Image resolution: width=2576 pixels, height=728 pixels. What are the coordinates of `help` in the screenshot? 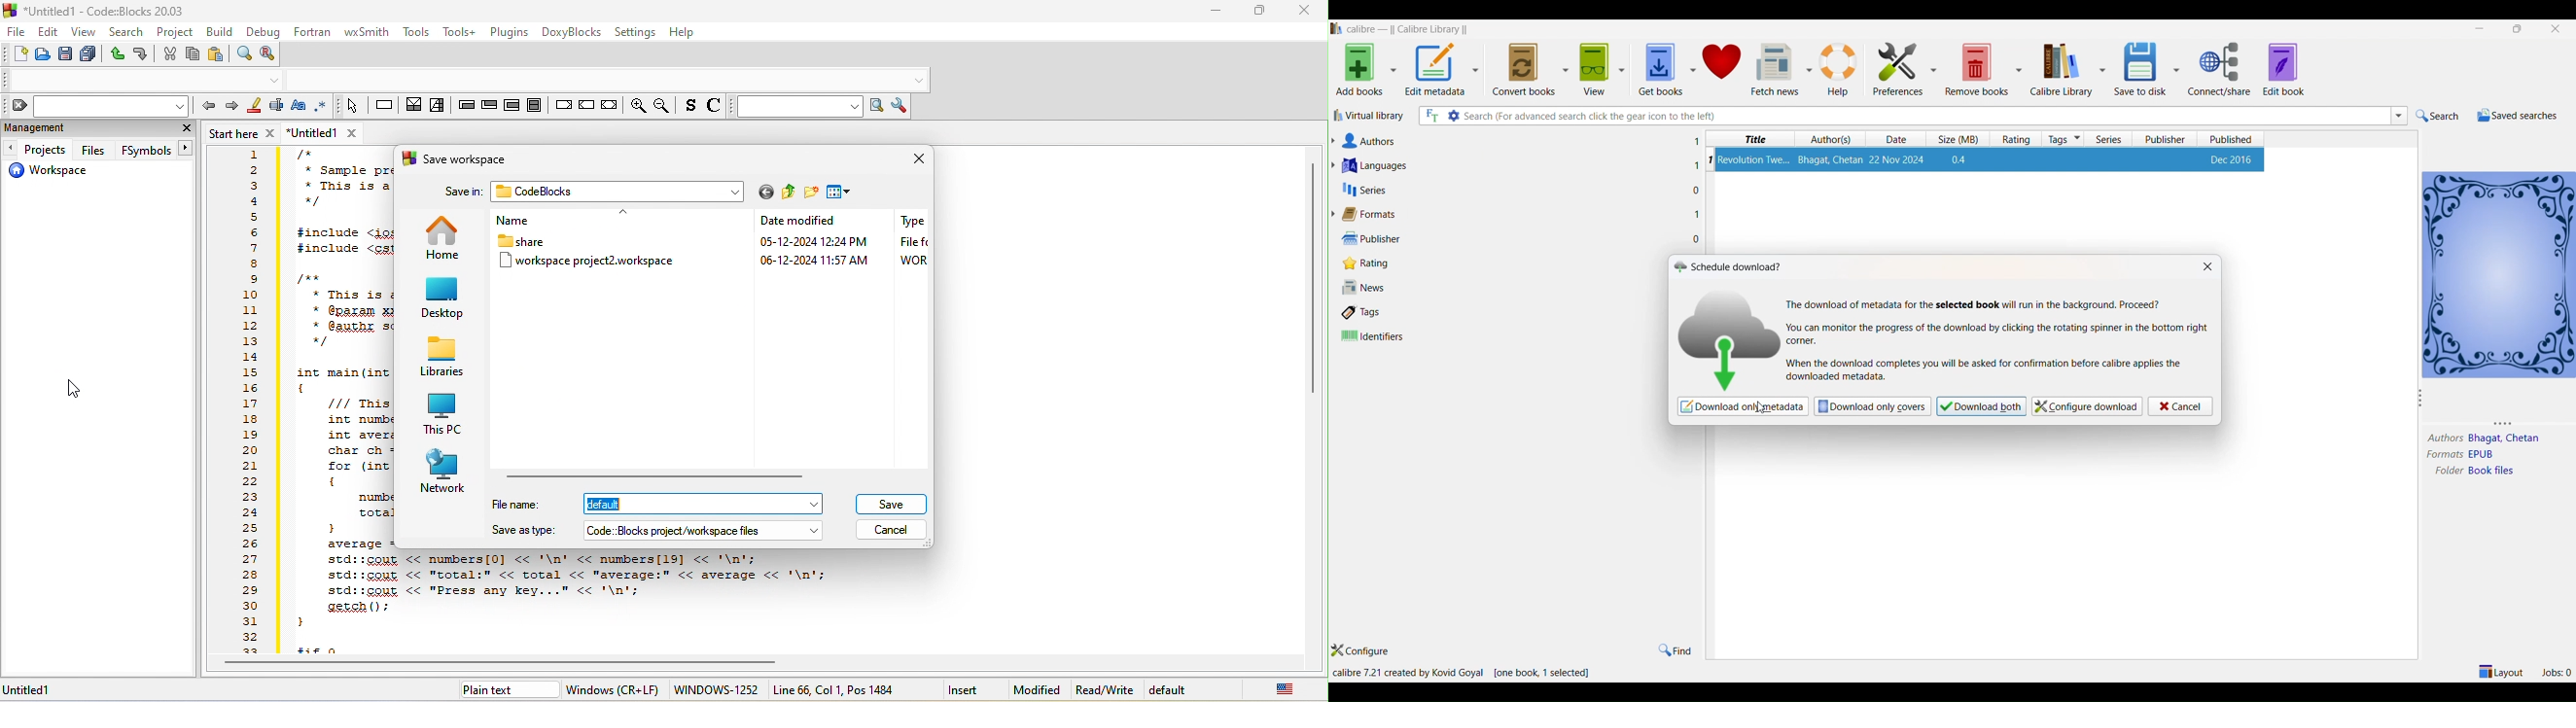 It's located at (1841, 64).